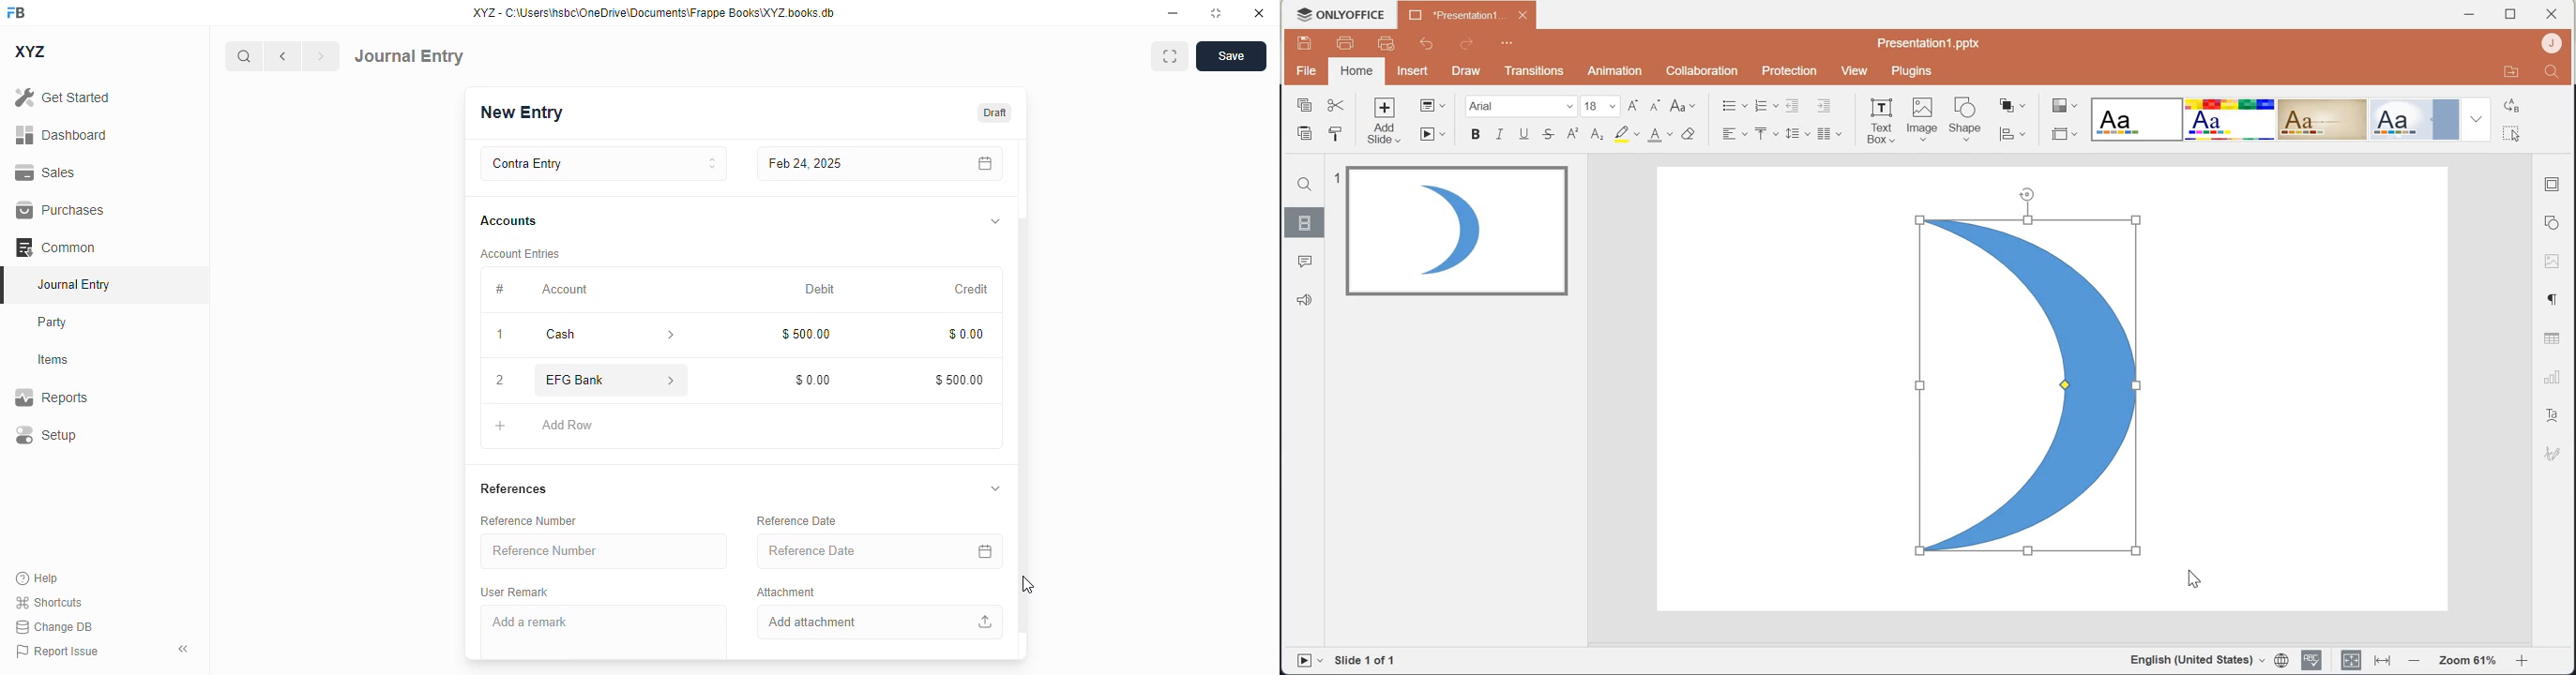 Image resolution: width=2576 pixels, height=700 pixels. What do you see at coordinates (982, 551) in the screenshot?
I see `calendar icon` at bounding box center [982, 551].